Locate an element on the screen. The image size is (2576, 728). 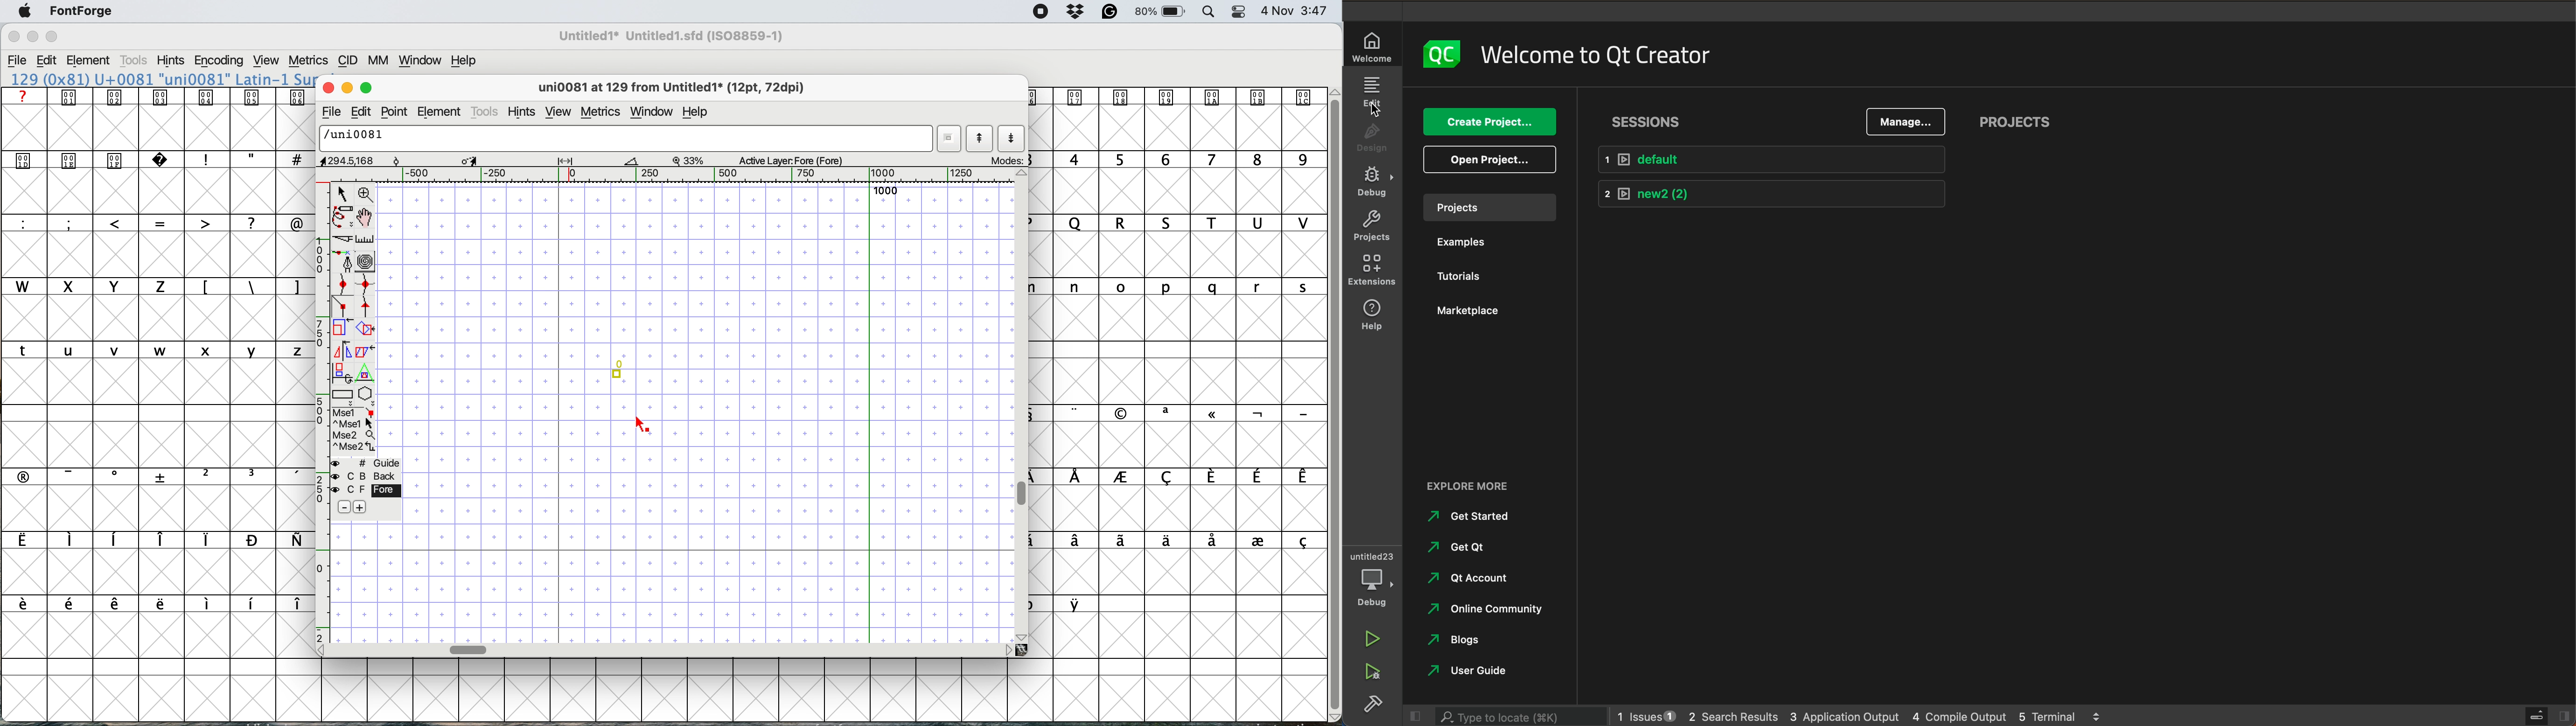
edit is located at coordinates (362, 112).